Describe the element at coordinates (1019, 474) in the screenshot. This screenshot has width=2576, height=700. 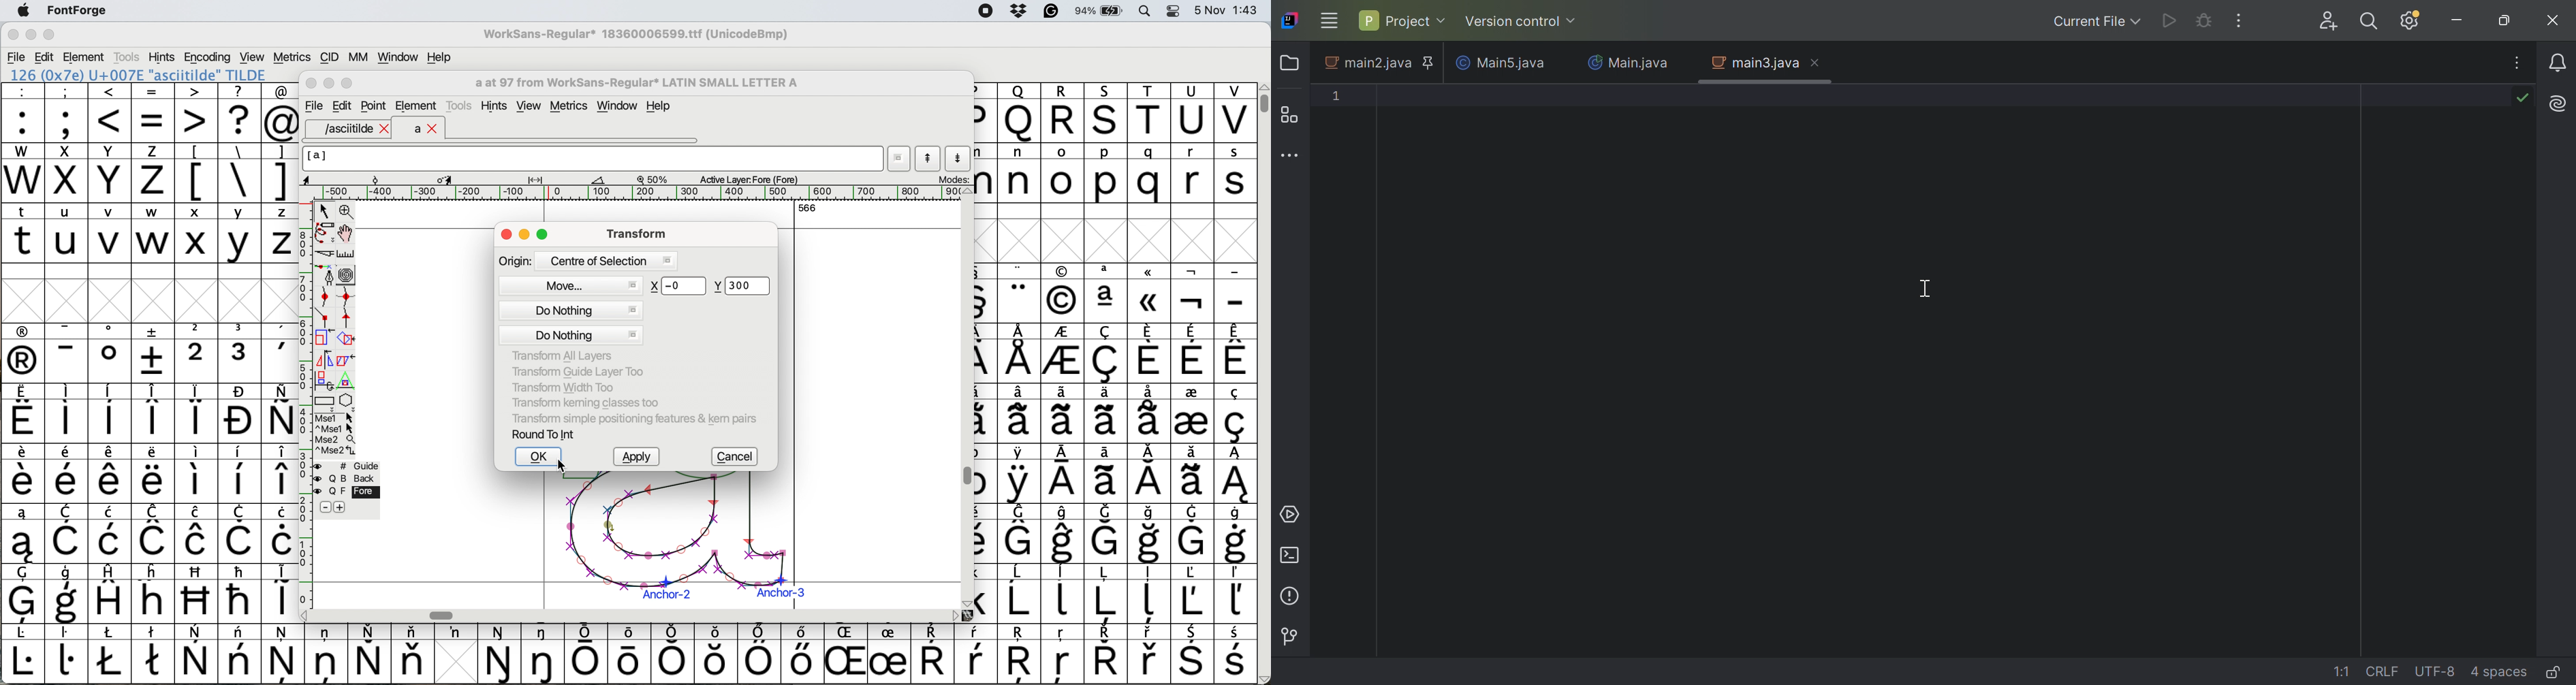
I see `symbol` at that location.